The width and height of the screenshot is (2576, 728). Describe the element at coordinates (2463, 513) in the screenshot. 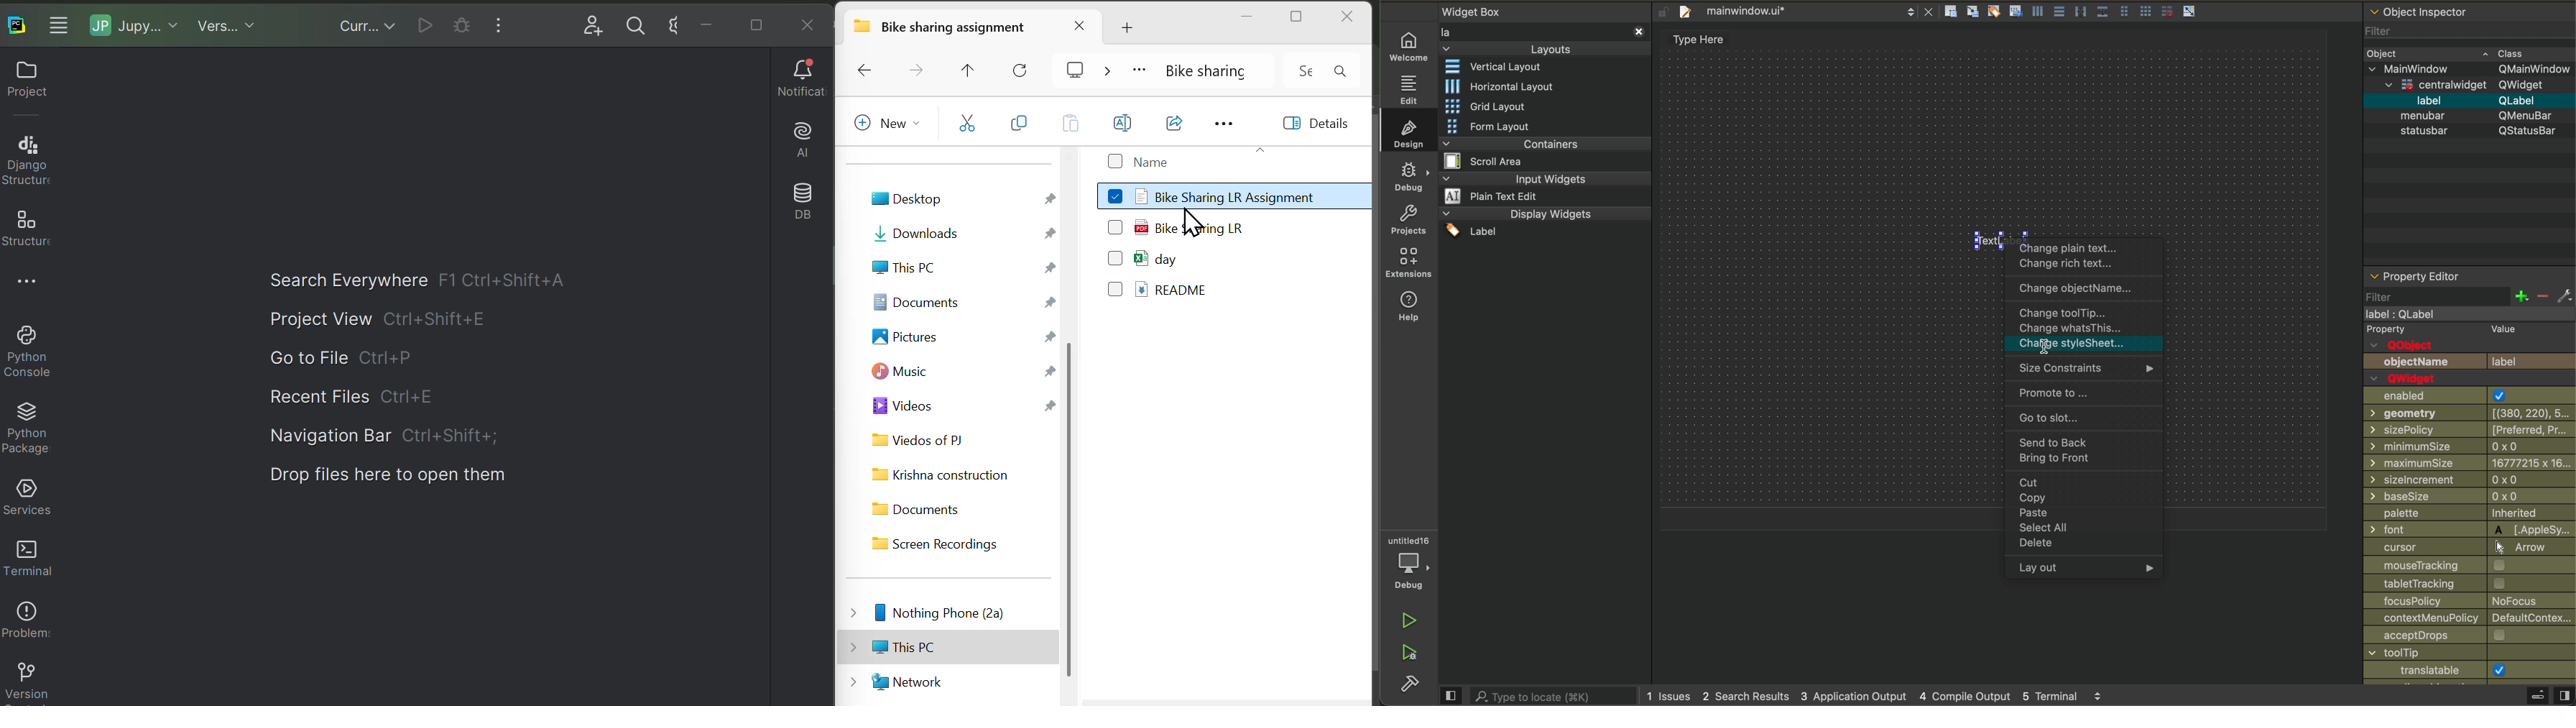

I see `palette` at that location.